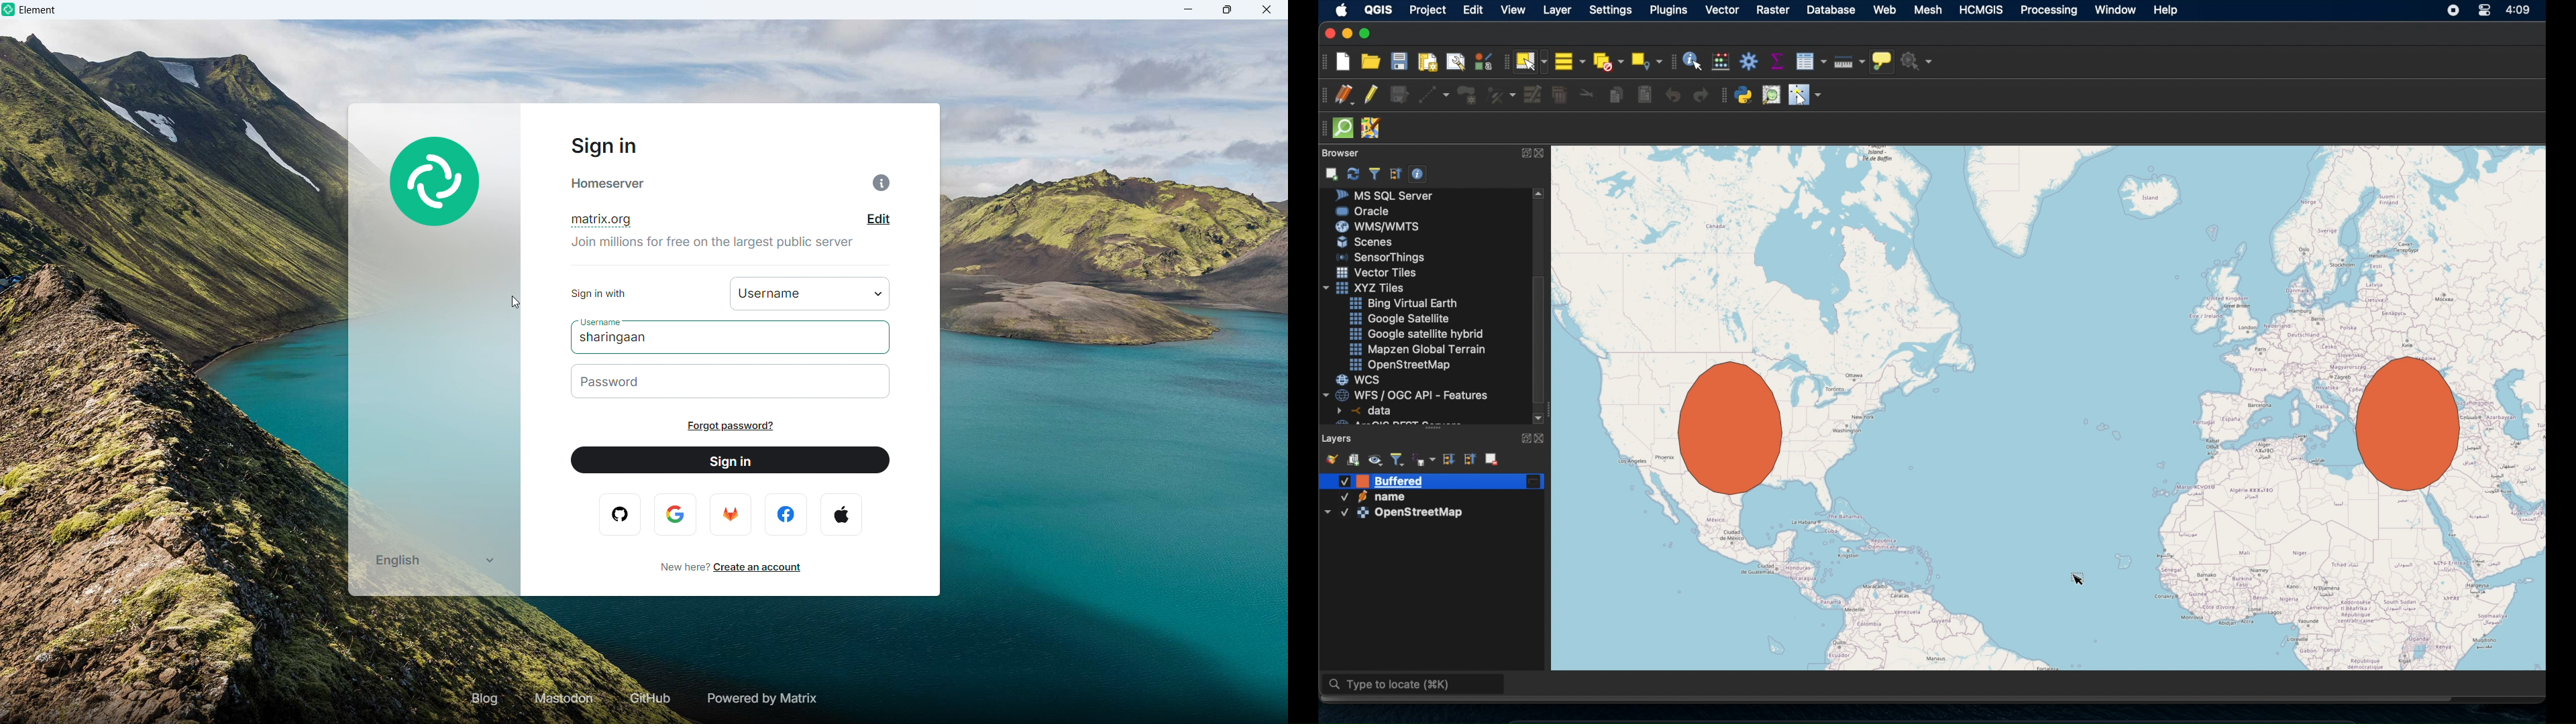 This screenshot has width=2576, height=728. What do you see at coordinates (1483, 61) in the screenshot?
I see `style manager` at bounding box center [1483, 61].